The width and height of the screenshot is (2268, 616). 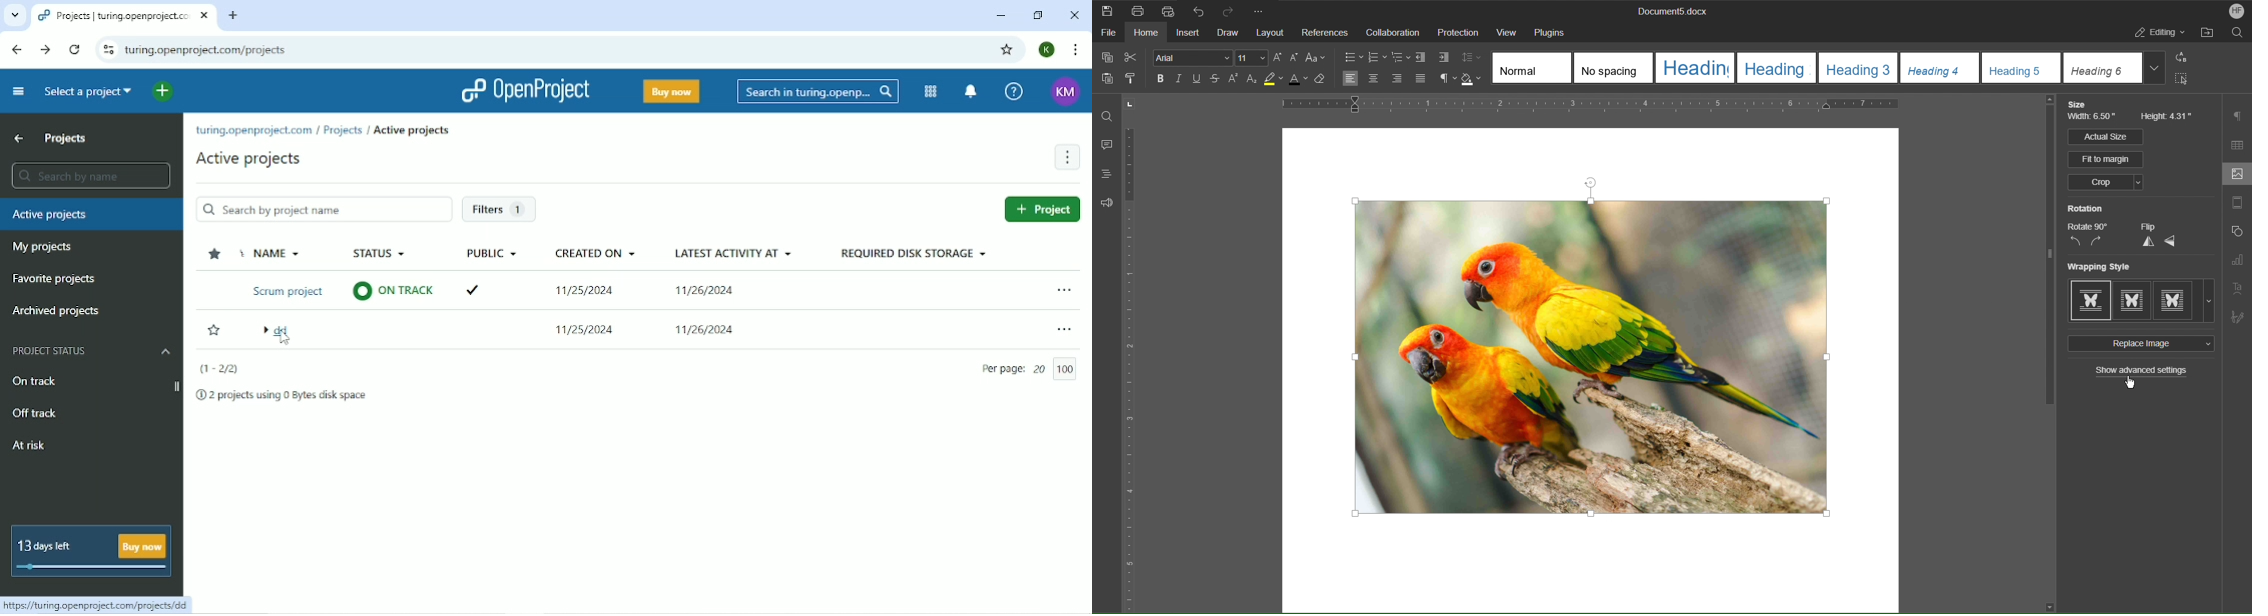 I want to click on Shadow, so click(x=1473, y=79).